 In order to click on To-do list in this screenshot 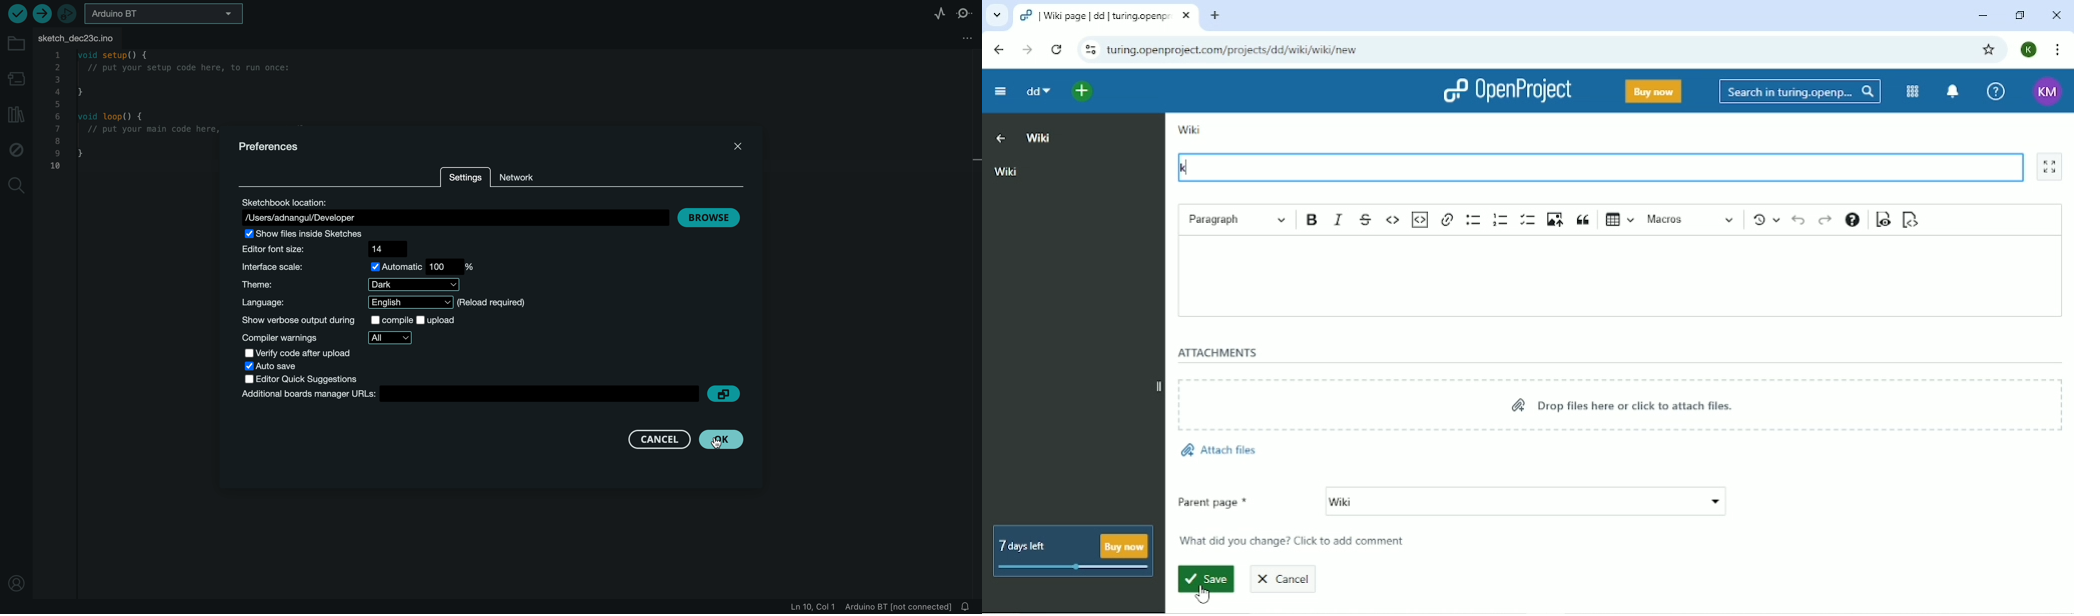, I will do `click(1528, 219)`.